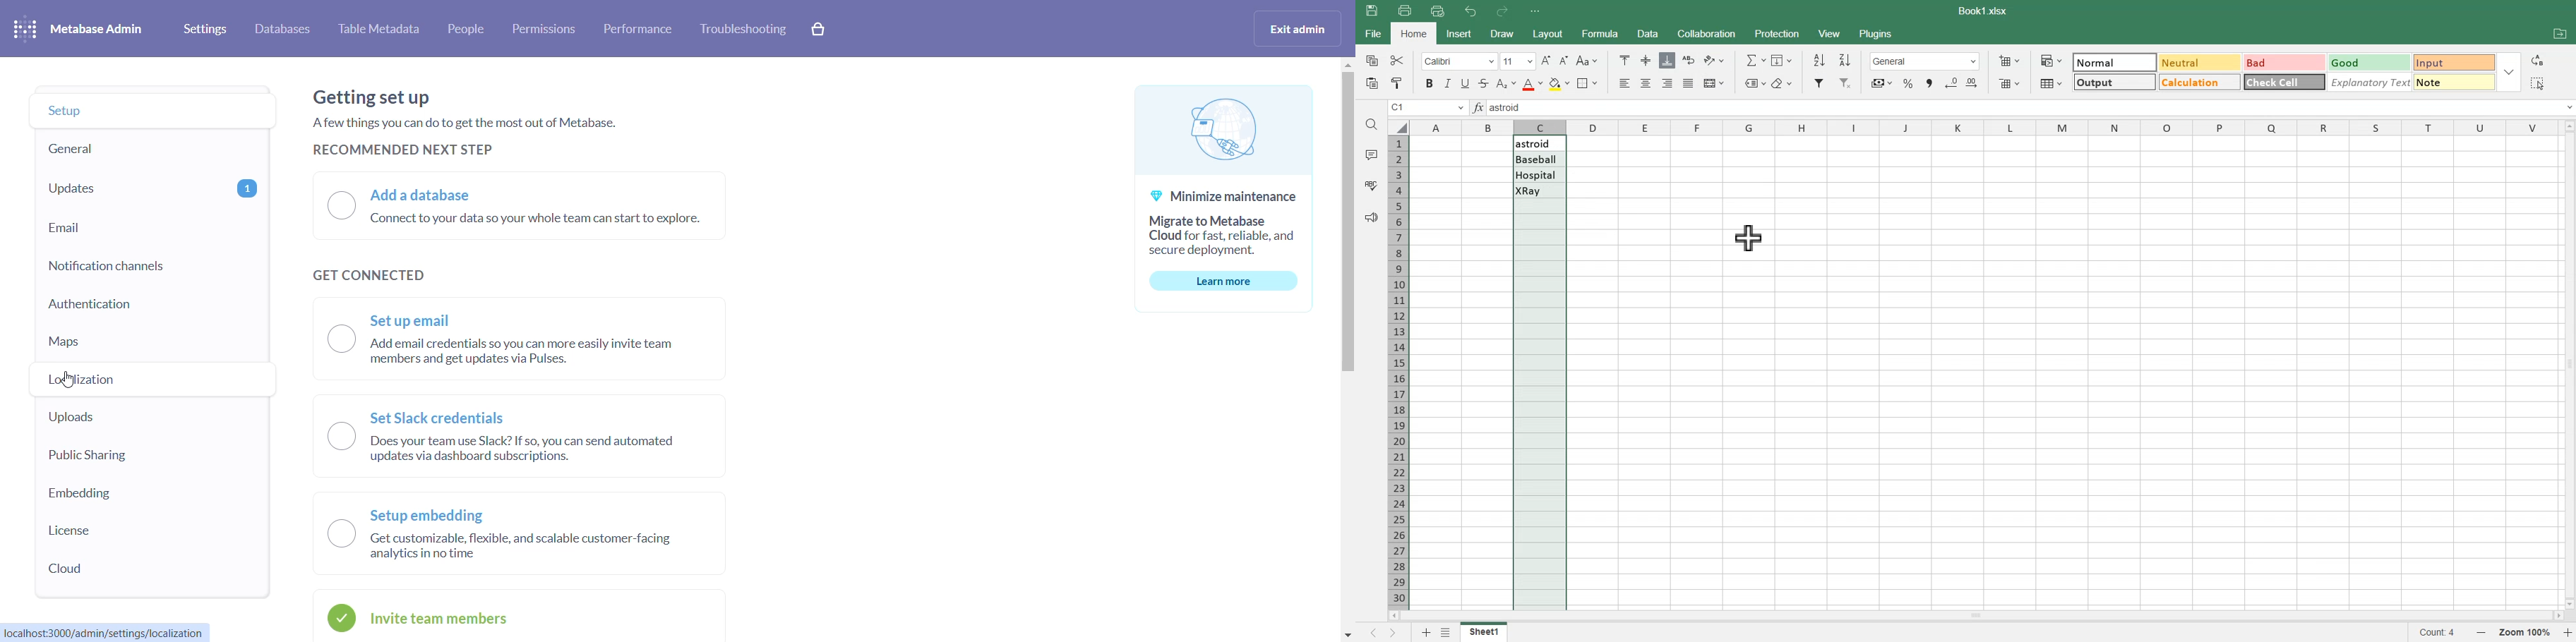  What do you see at coordinates (2560, 35) in the screenshot?
I see `Open File Location` at bounding box center [2560, 35].